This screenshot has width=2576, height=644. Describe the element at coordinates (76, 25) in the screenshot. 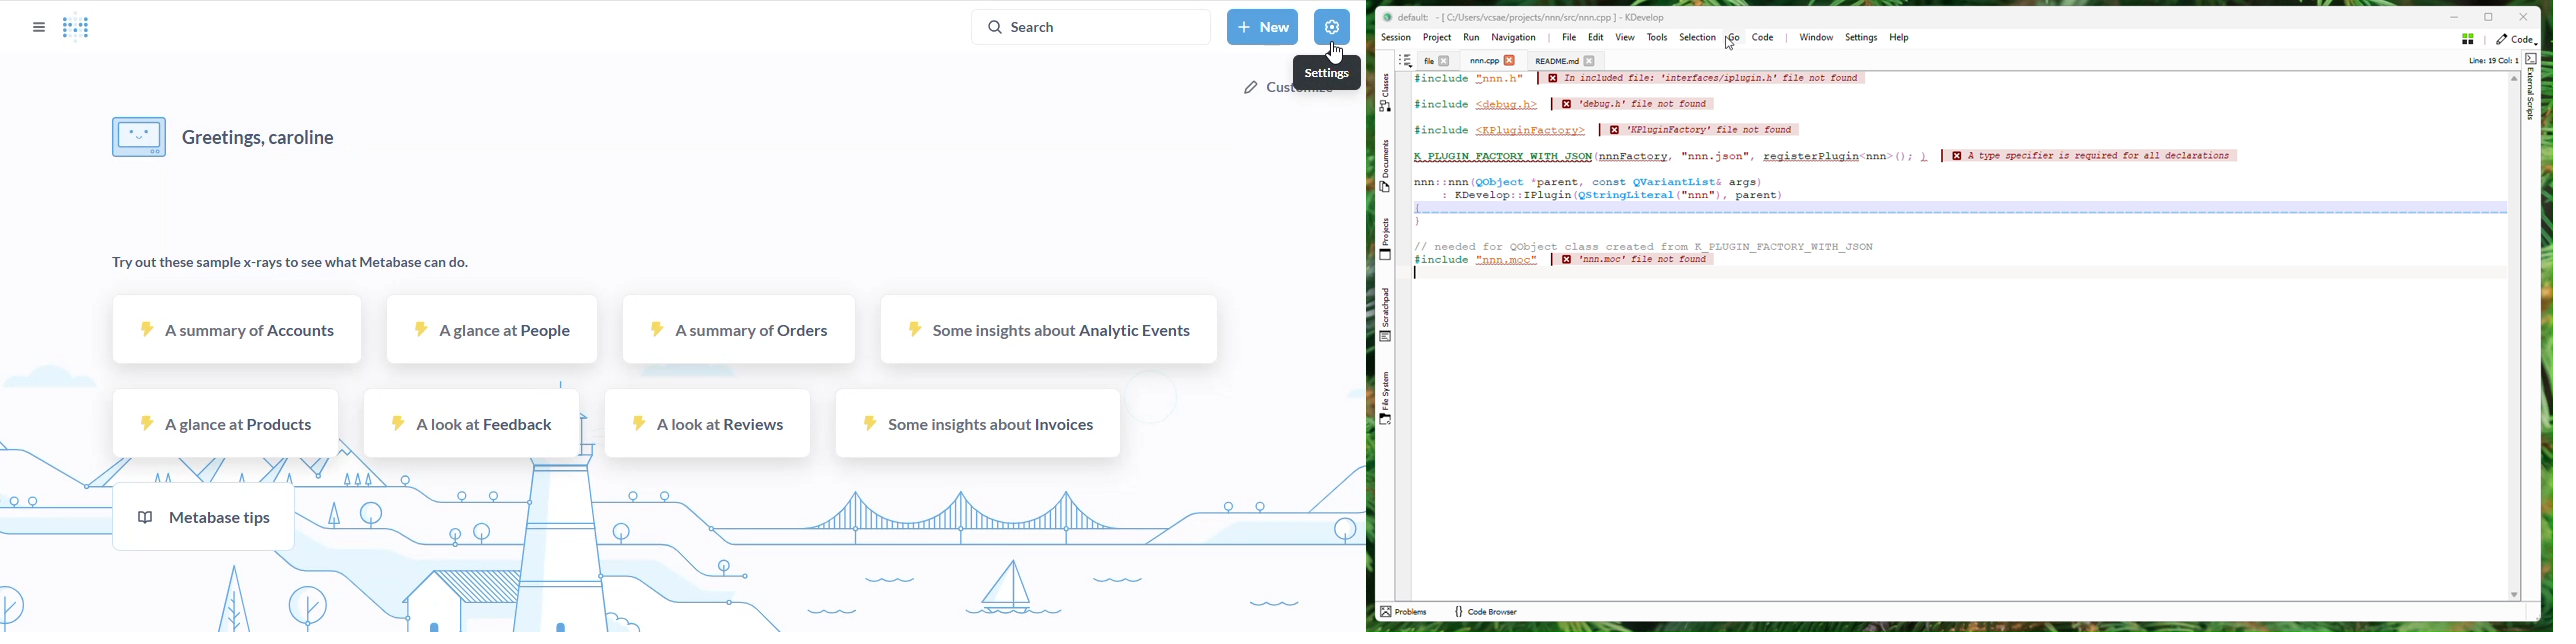

I see `logo` at that location.